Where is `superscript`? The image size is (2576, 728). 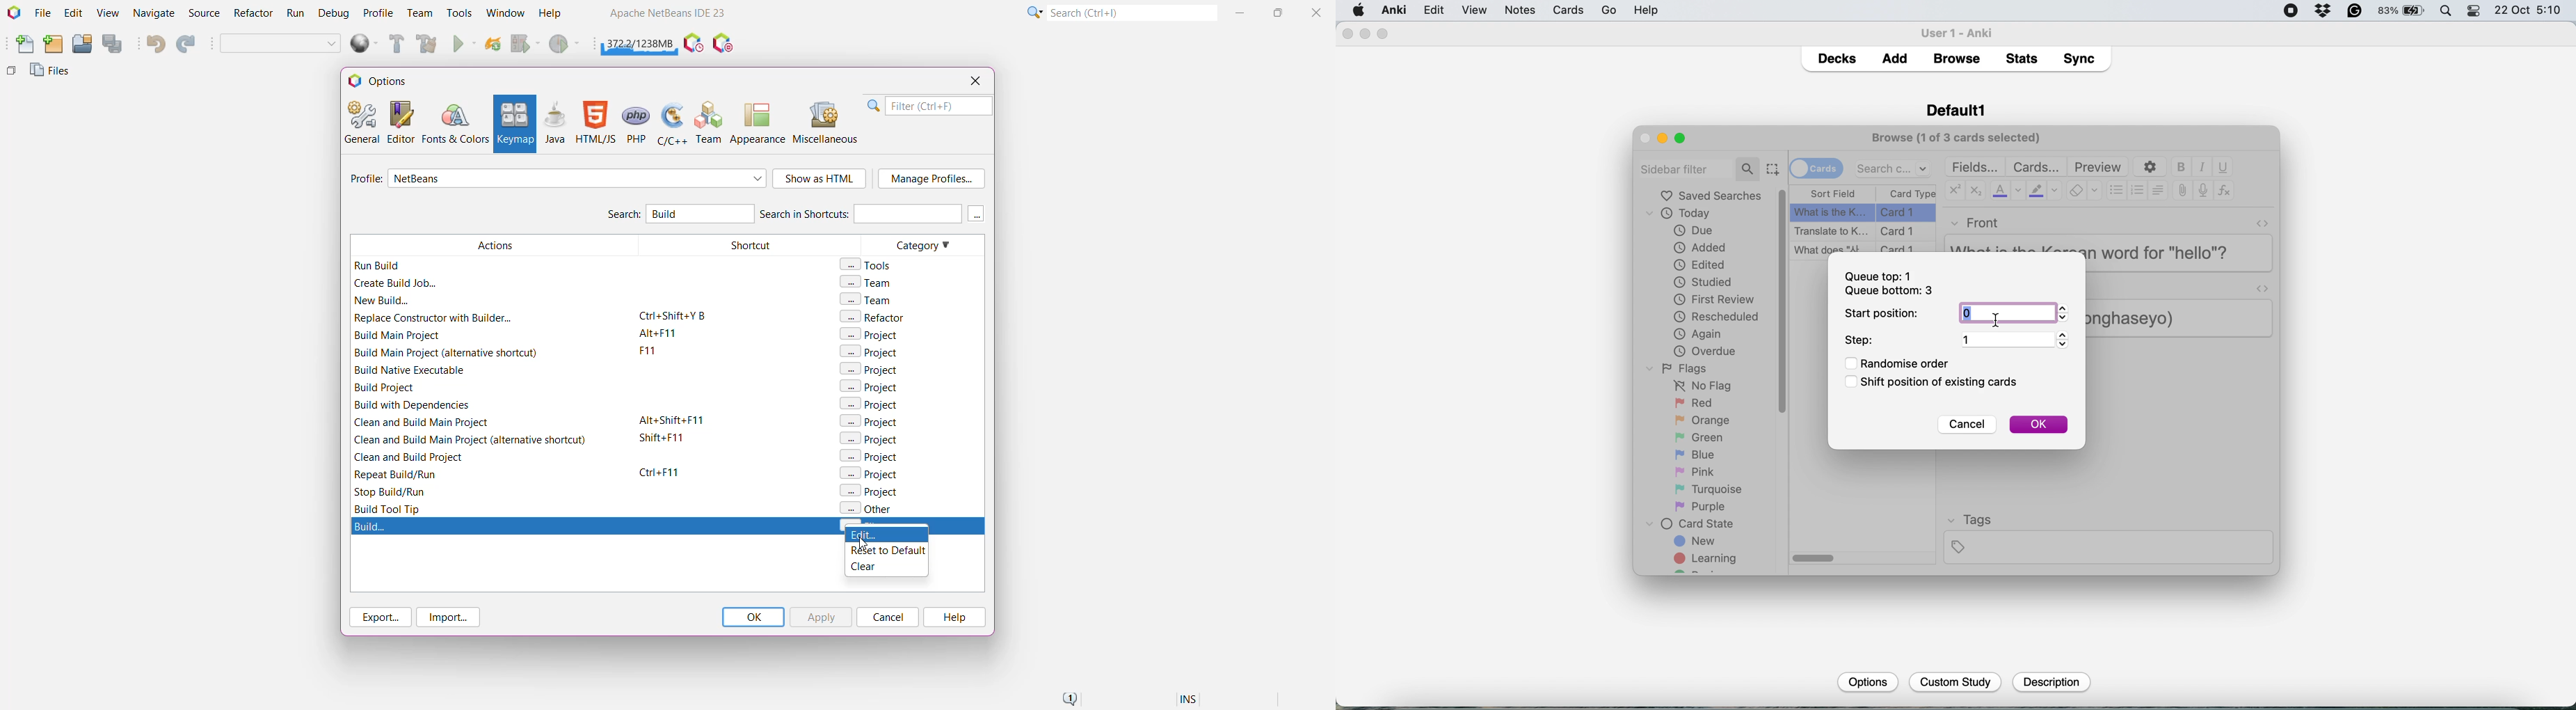 superscript is located at coordinates (1955, 192).